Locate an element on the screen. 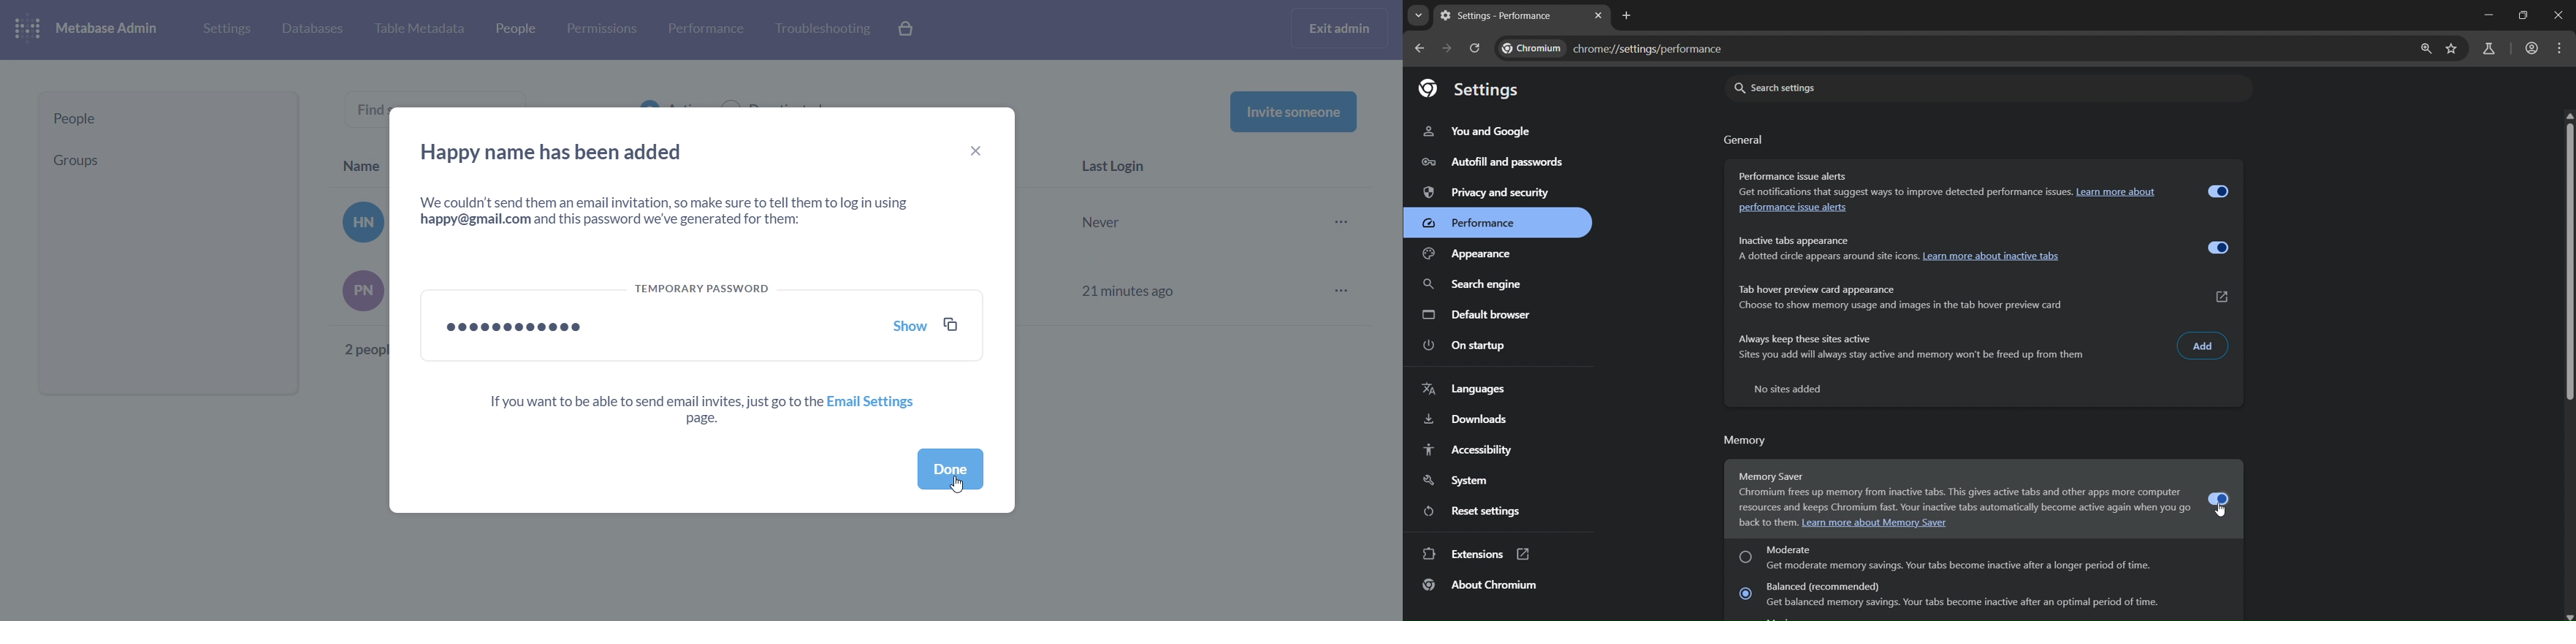  about chromium is located at coordinates (1483, 586).